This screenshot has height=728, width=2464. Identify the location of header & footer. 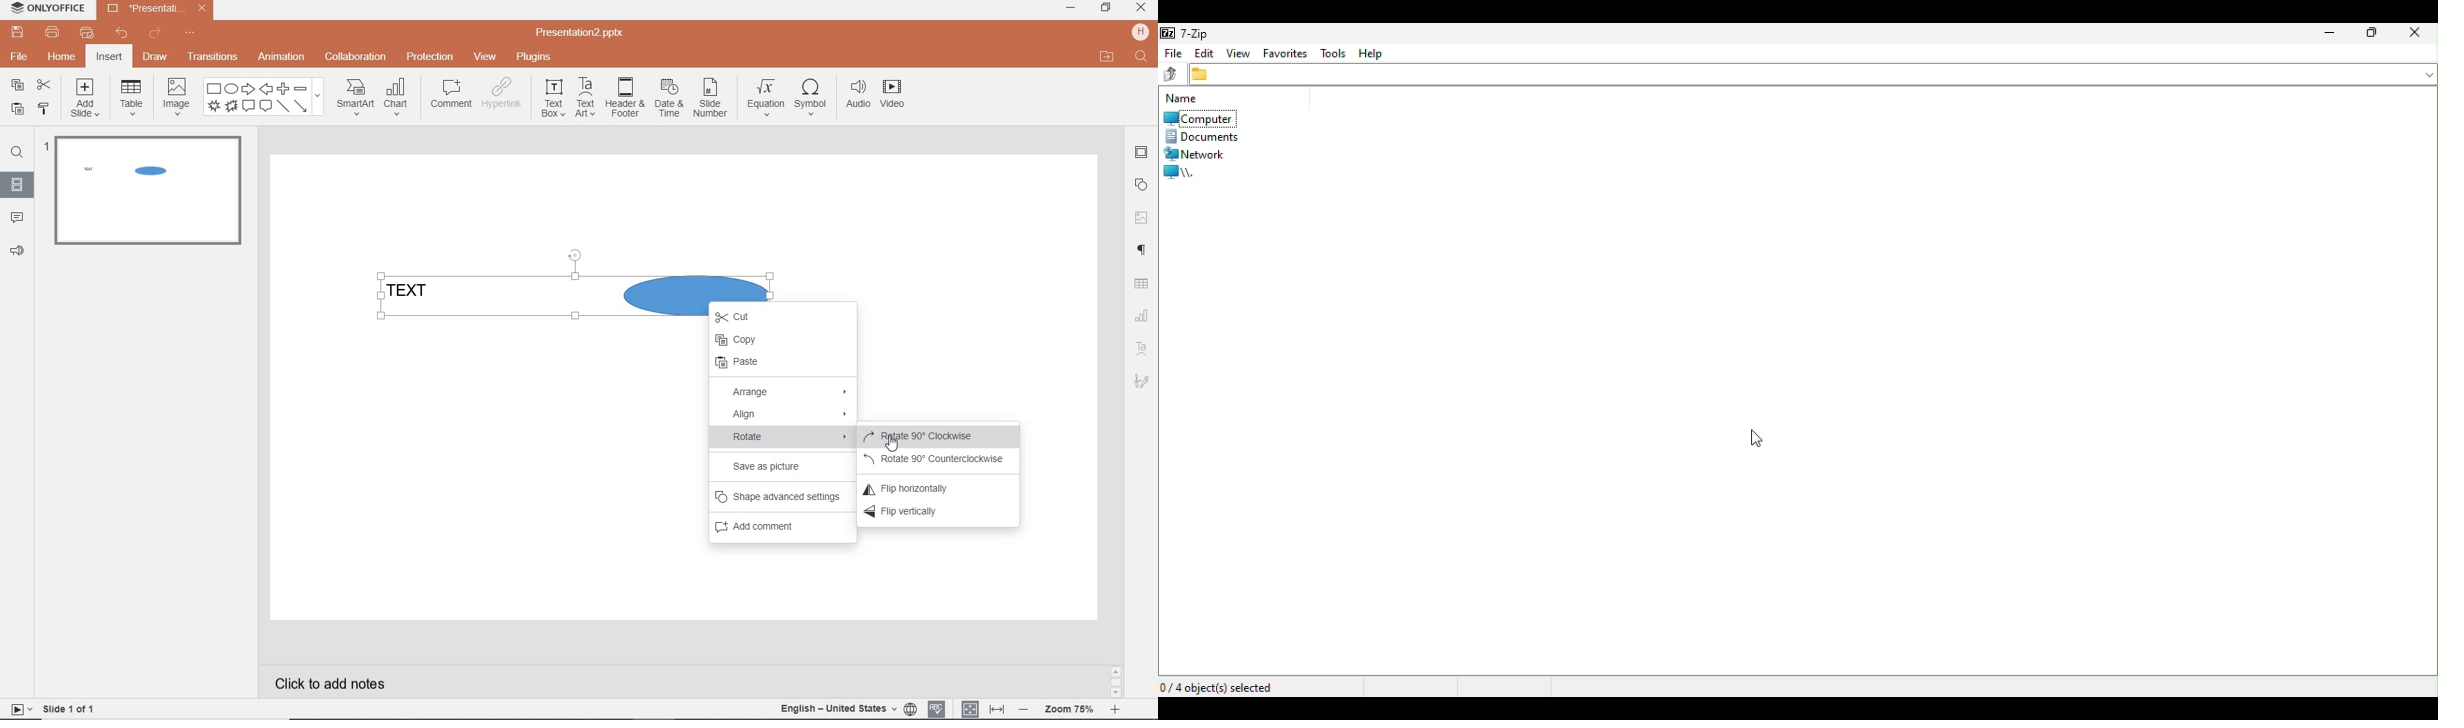
(623, 99).